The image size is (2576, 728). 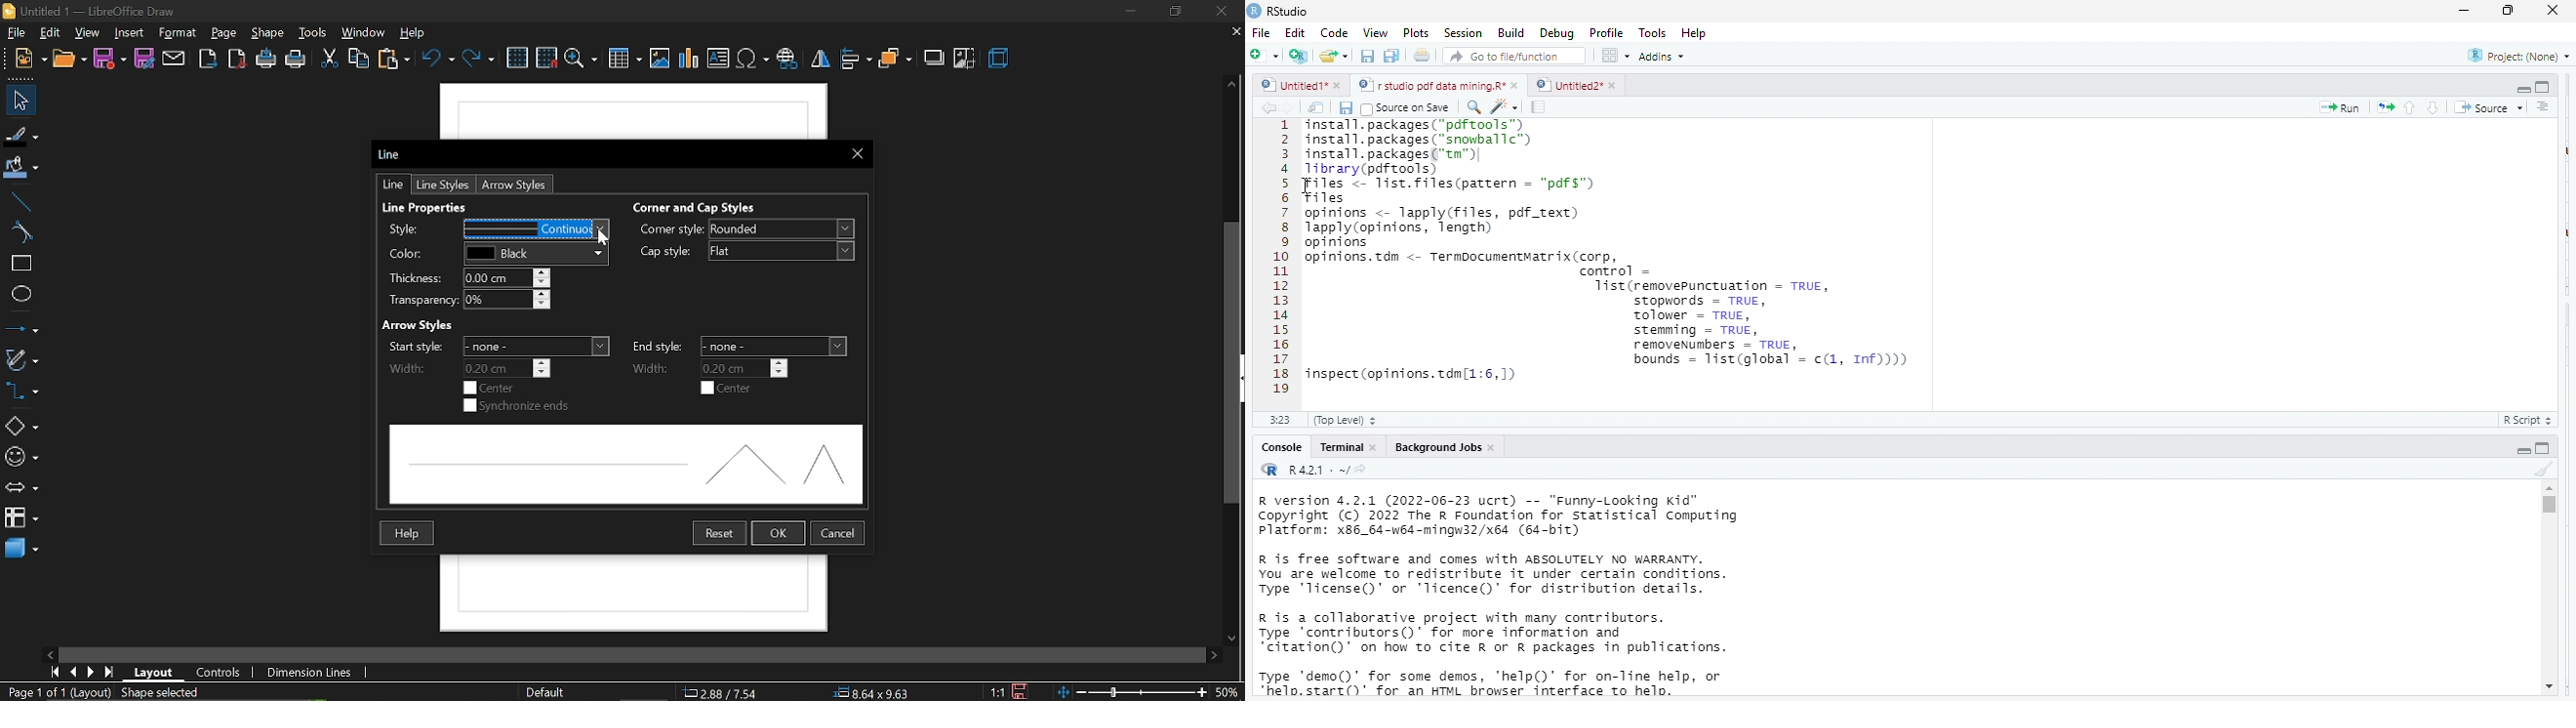 What do you see at coordinates (582, 58) in the screenshot?
I see `zoom` at bounding box center [582, 58].